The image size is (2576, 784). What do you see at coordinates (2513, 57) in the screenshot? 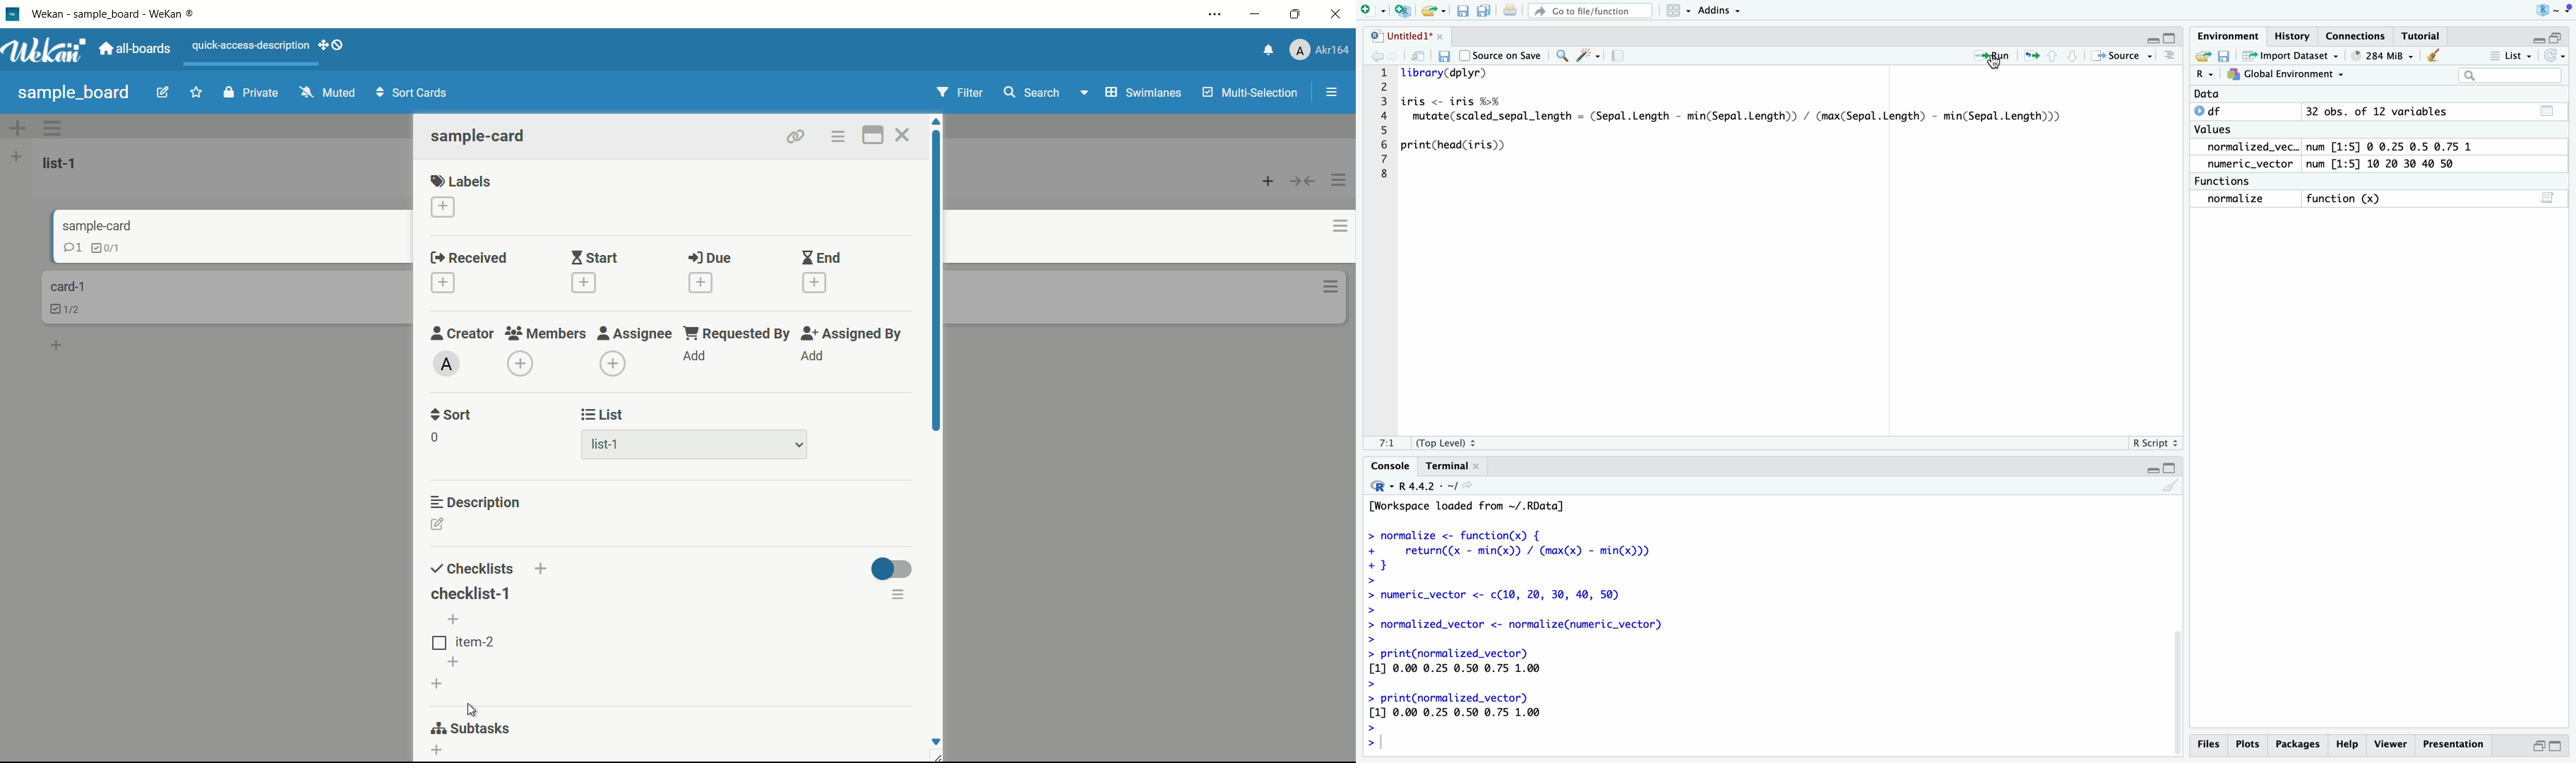
I see `List` at bounding box center [2513, 57].